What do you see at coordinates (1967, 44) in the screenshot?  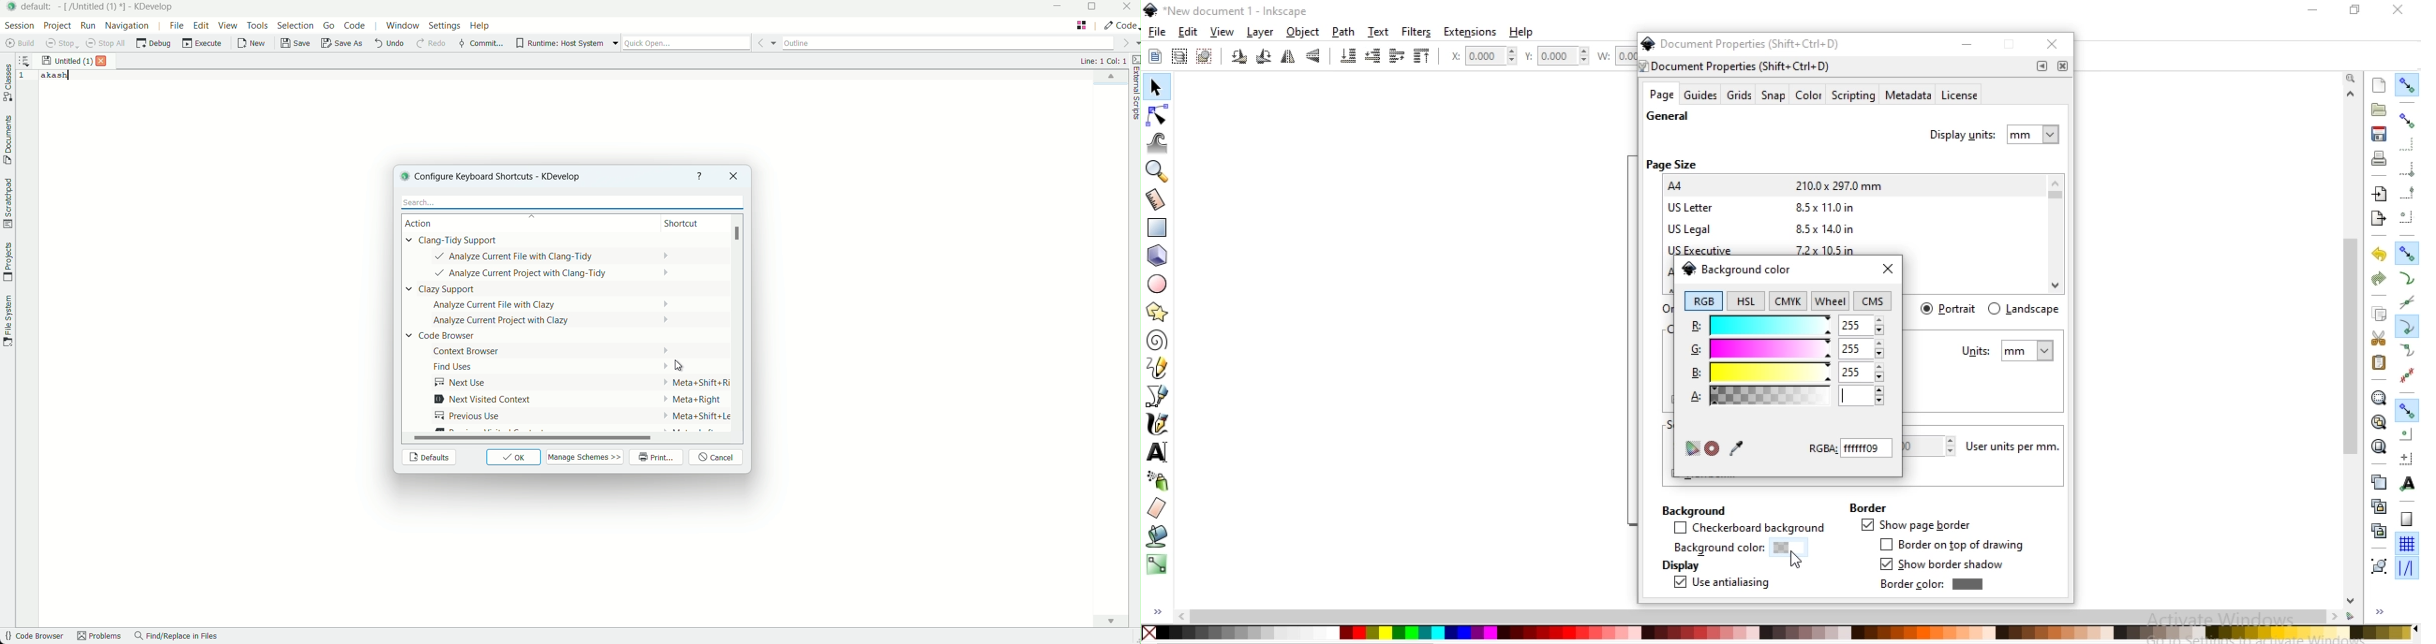 I see `minimize` at bounding box center [1967, 44].